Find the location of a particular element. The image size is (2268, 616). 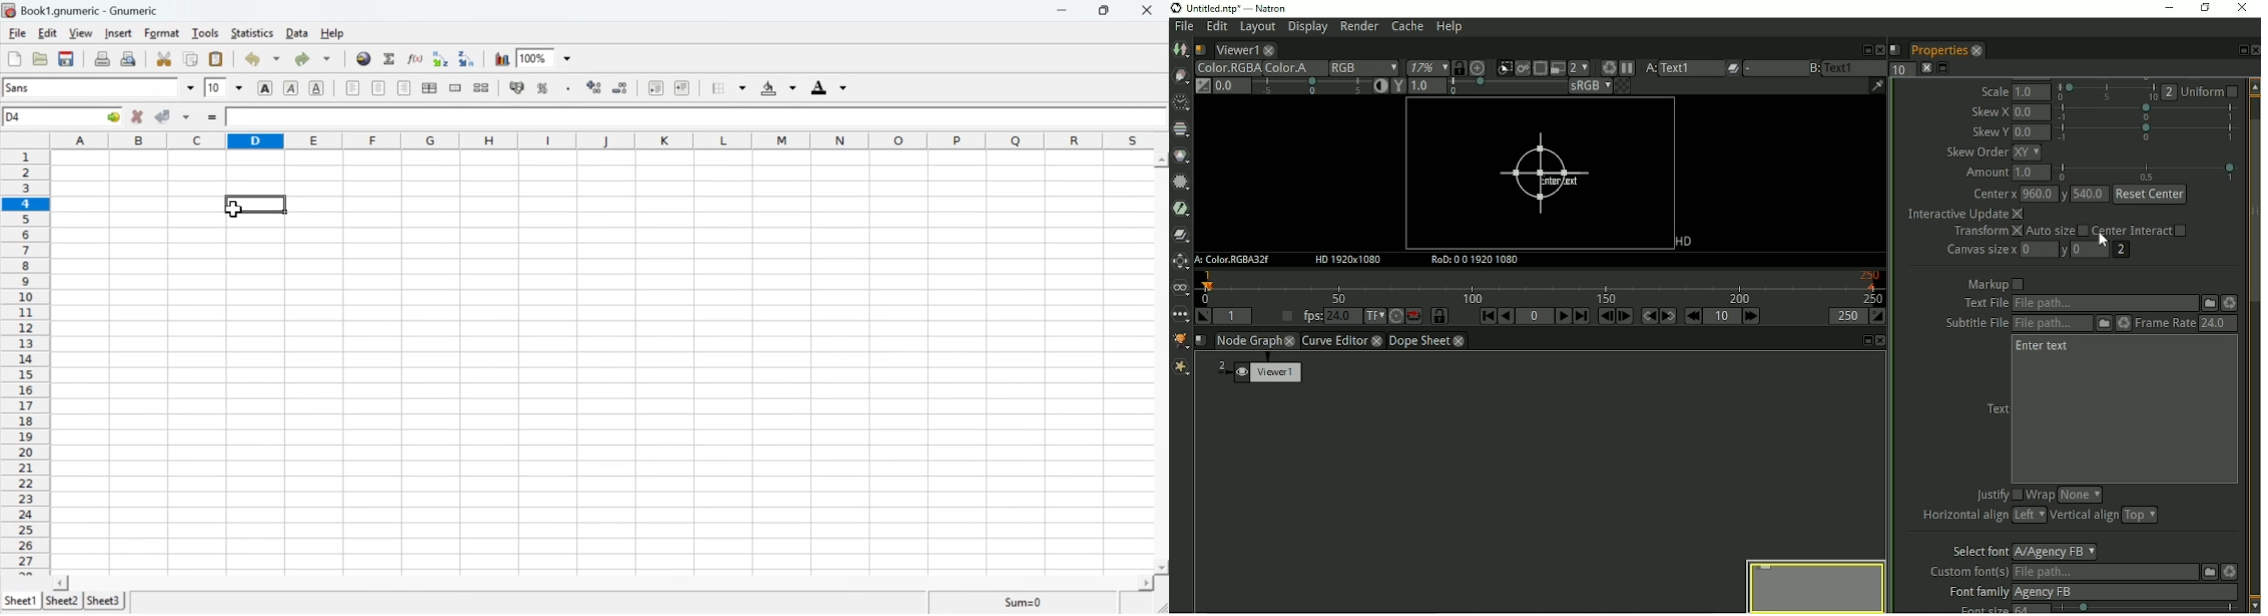

title is located at coordinates (1241, 8).